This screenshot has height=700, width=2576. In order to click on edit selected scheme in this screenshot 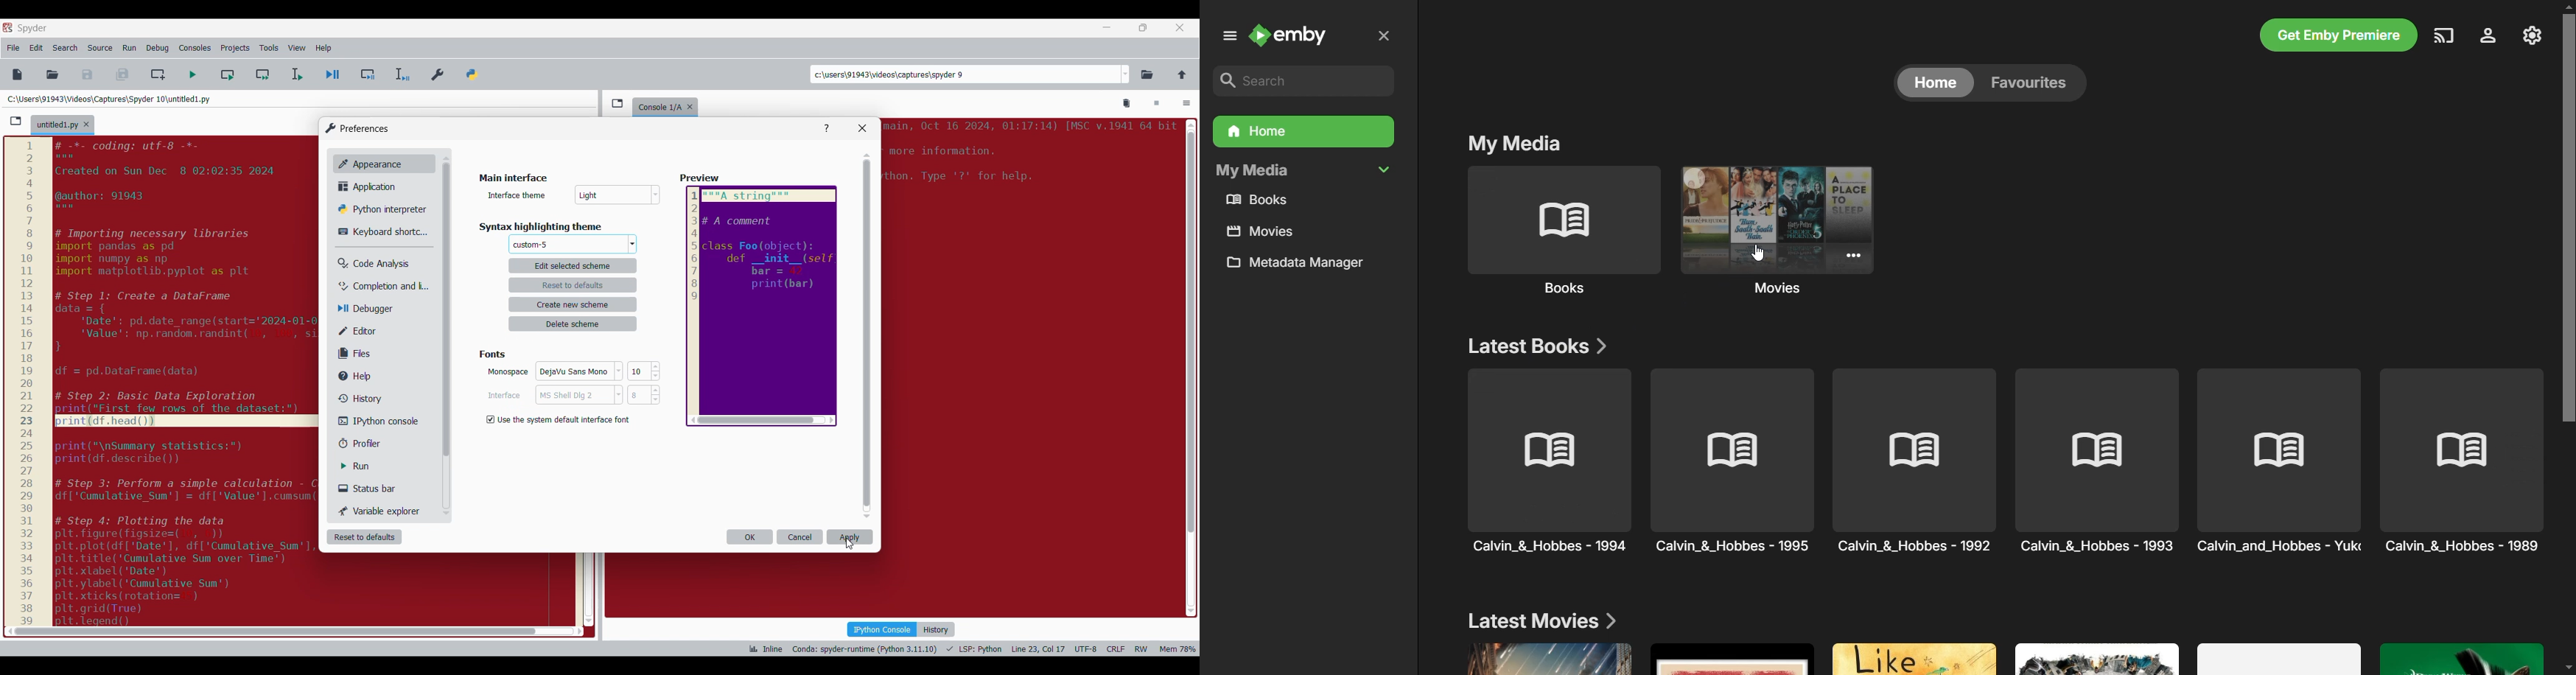, I will do `click(572, 265)`.